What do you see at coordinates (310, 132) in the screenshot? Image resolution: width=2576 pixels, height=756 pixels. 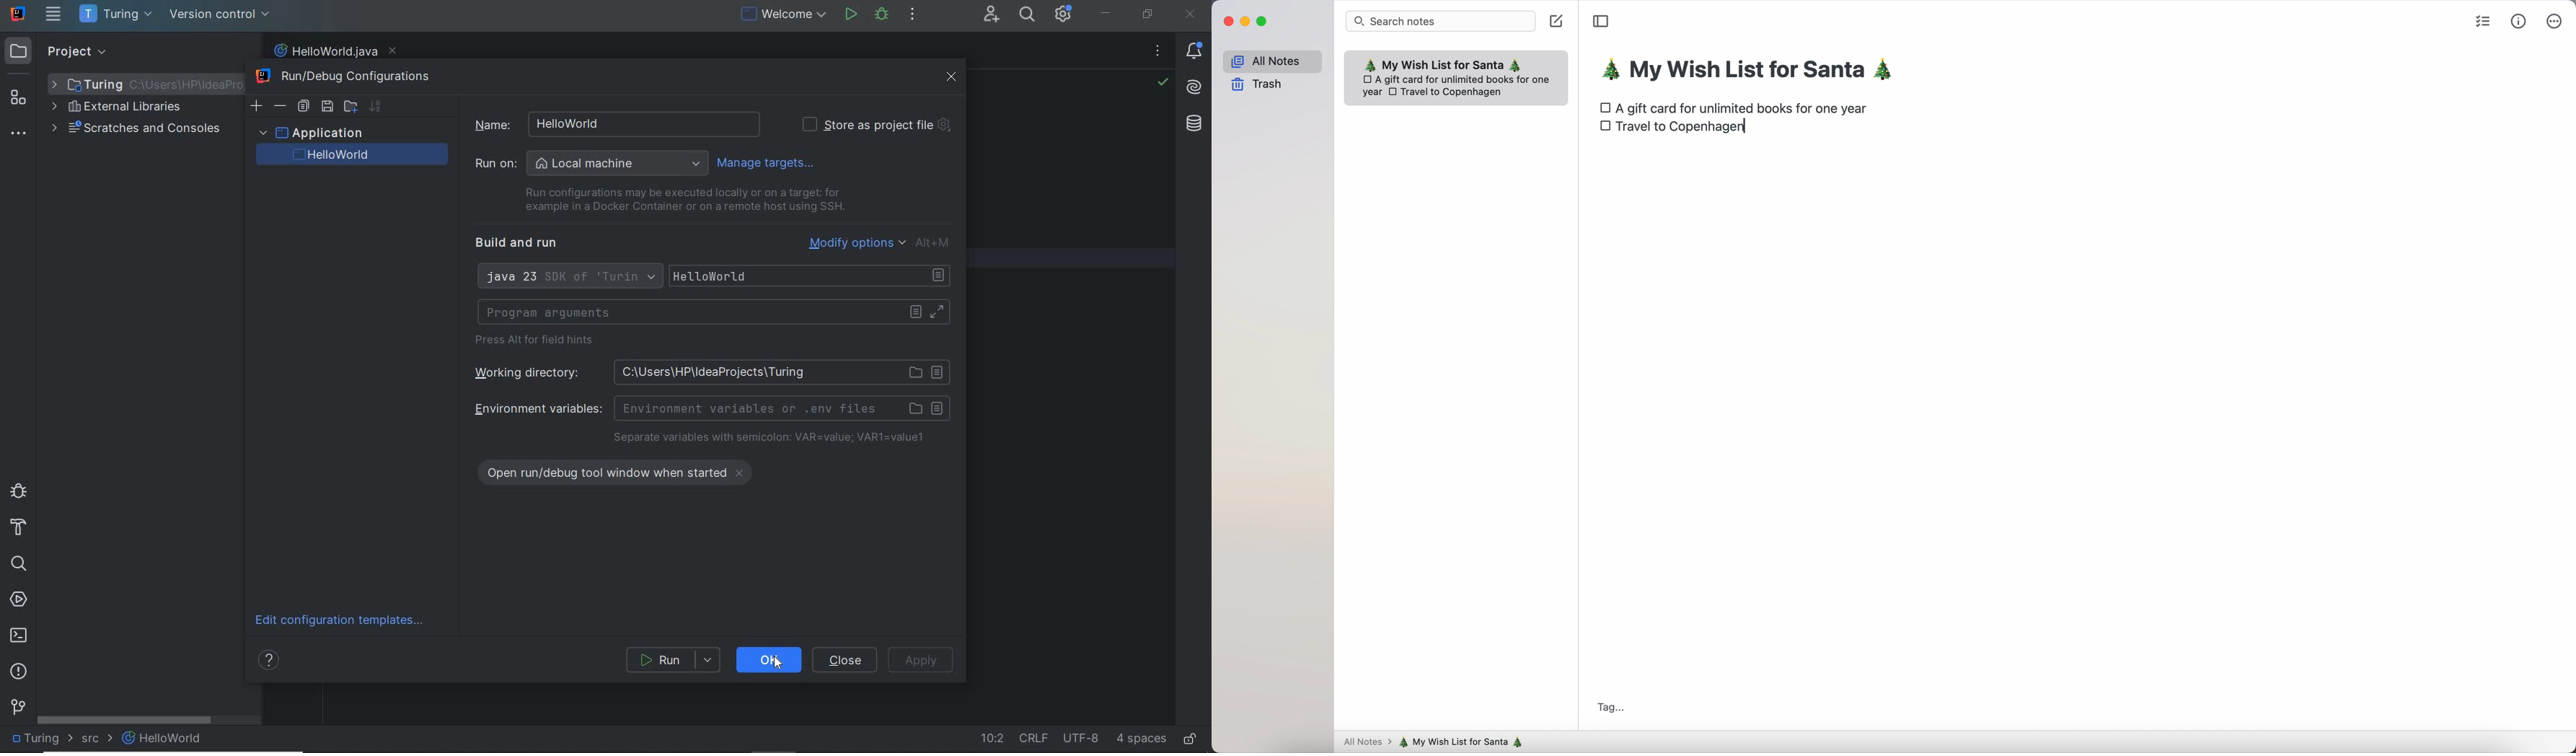 I see `APPLICATION` at bounding box center [310, 132].